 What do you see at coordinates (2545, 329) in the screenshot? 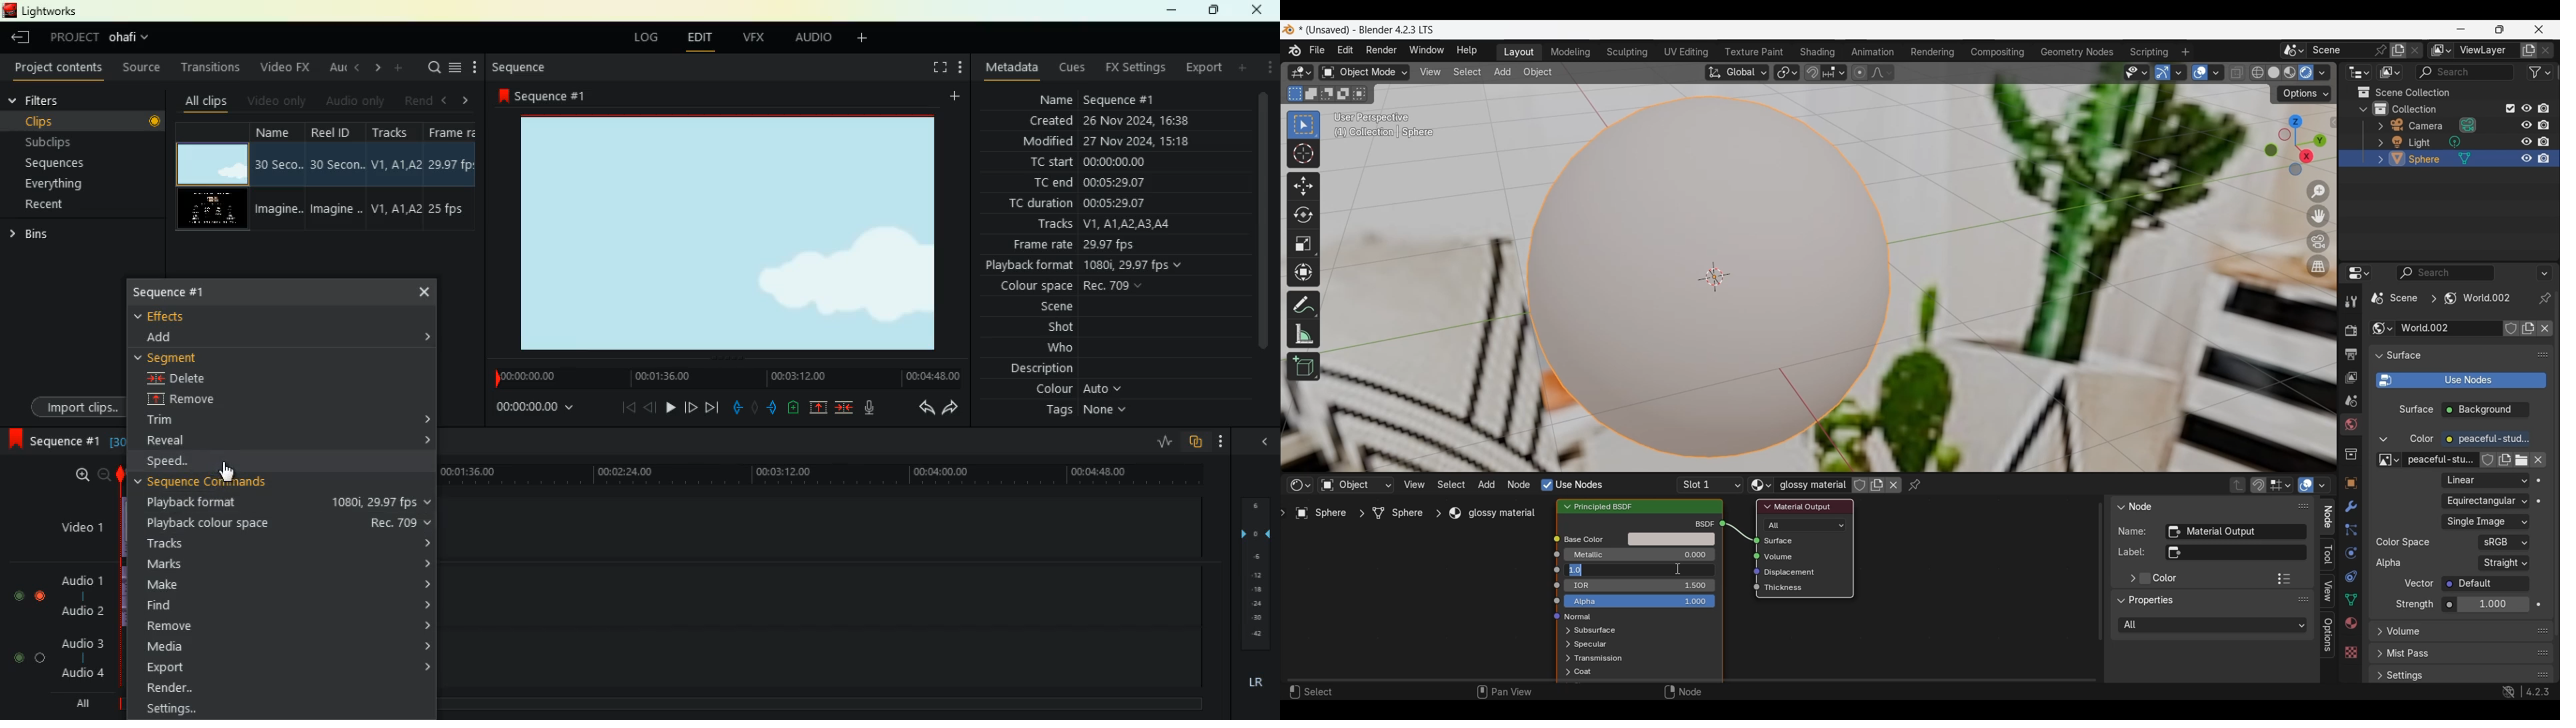
I see `Unlink data-block` at bounding box center [2545, 329].